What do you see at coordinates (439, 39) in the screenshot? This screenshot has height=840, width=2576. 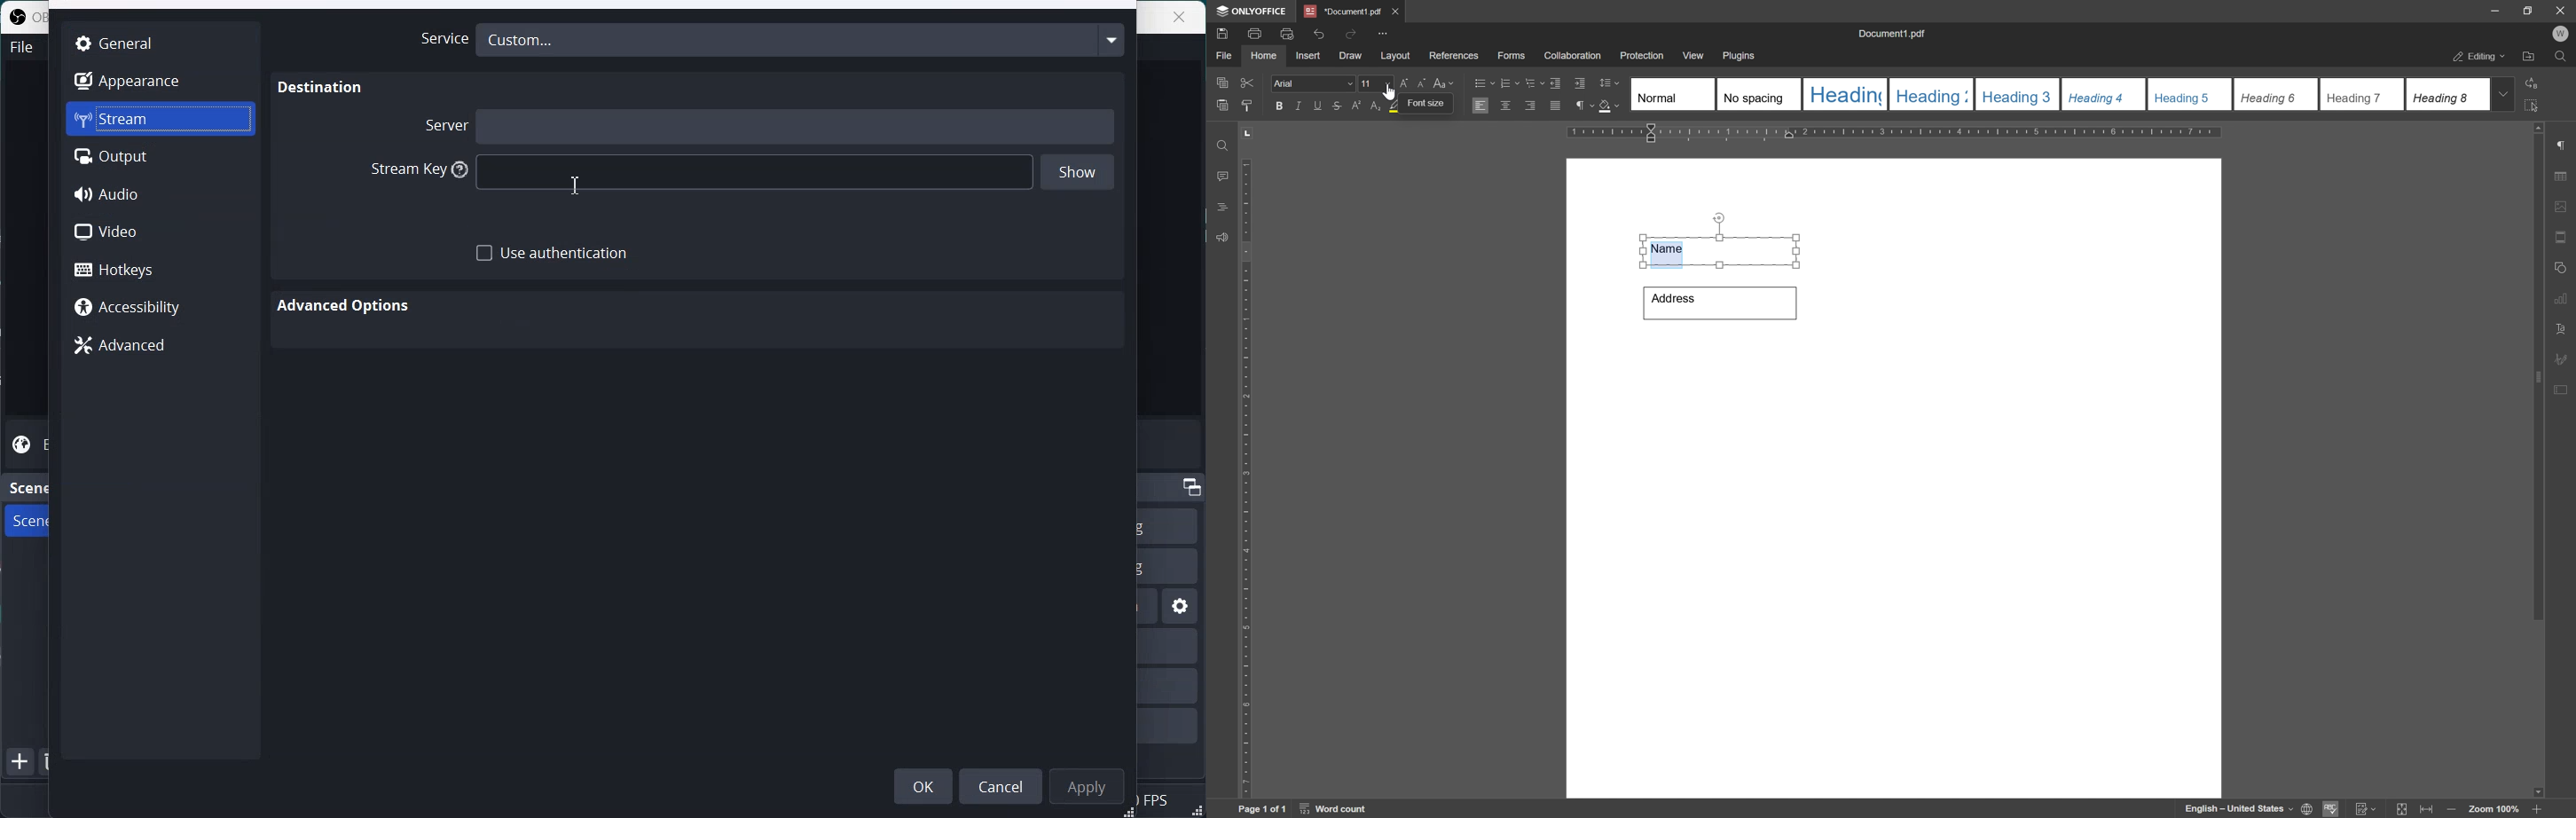 I see `Service` at bounding box center [439, 39].